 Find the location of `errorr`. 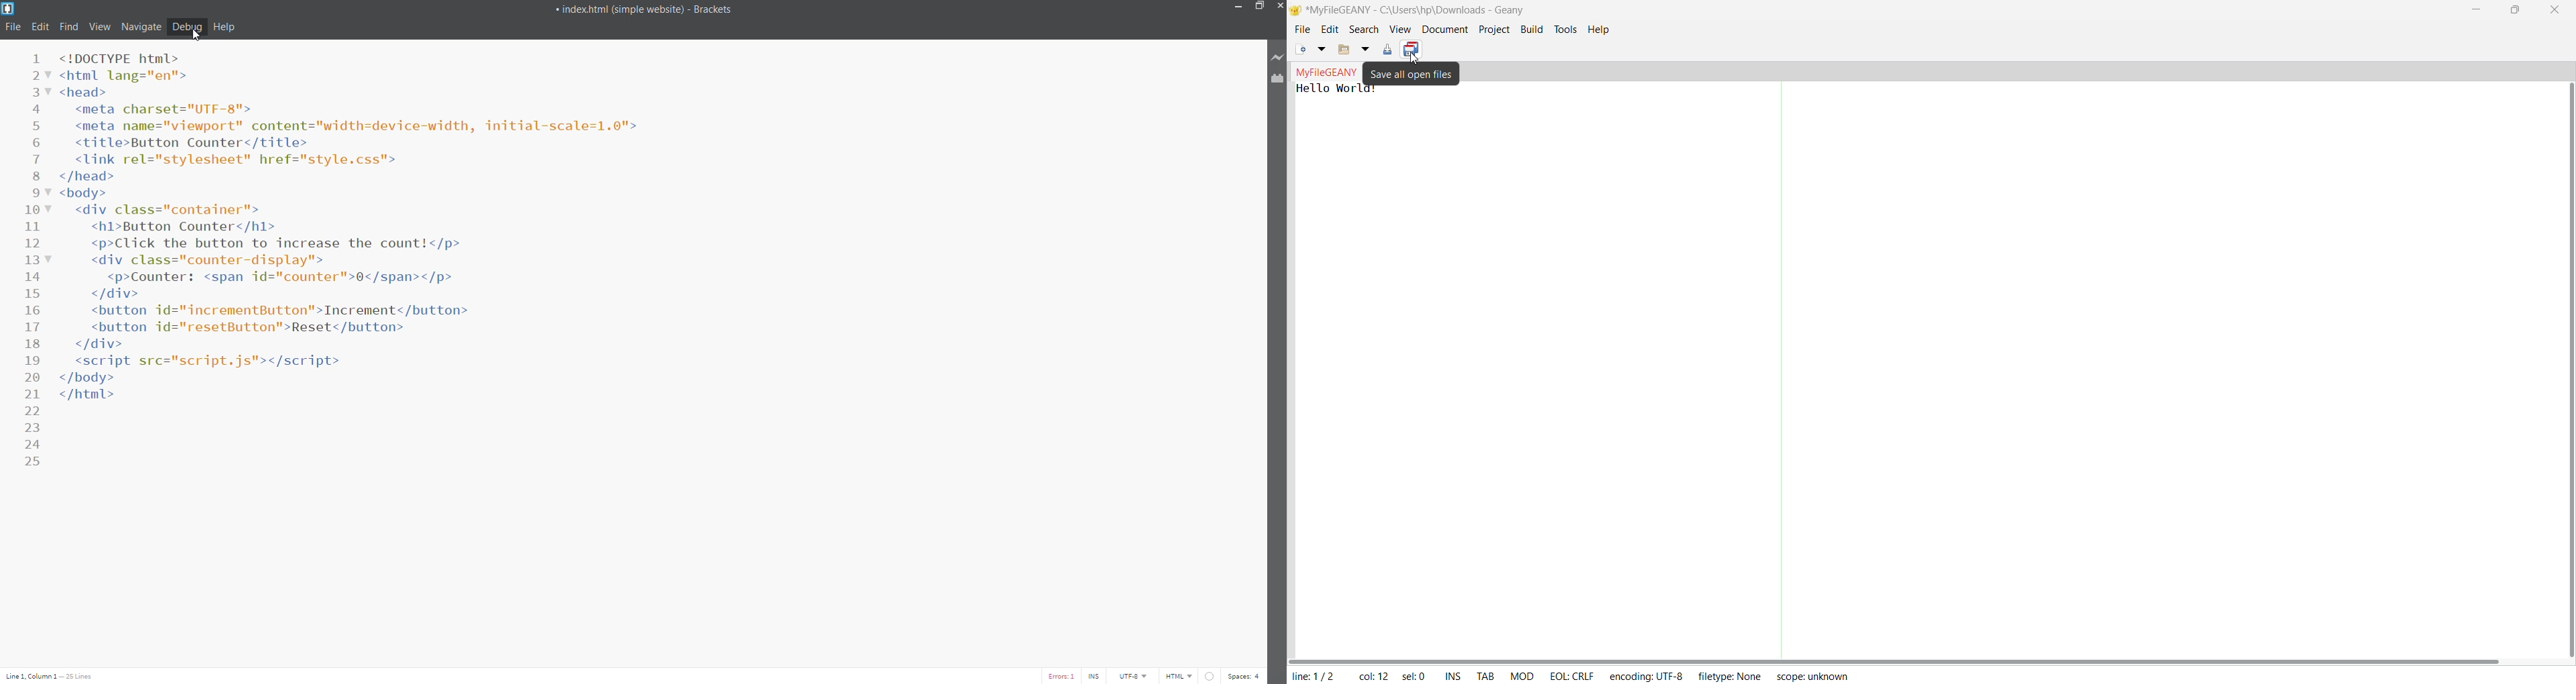

errorr is located at coordinates (1213, 676).